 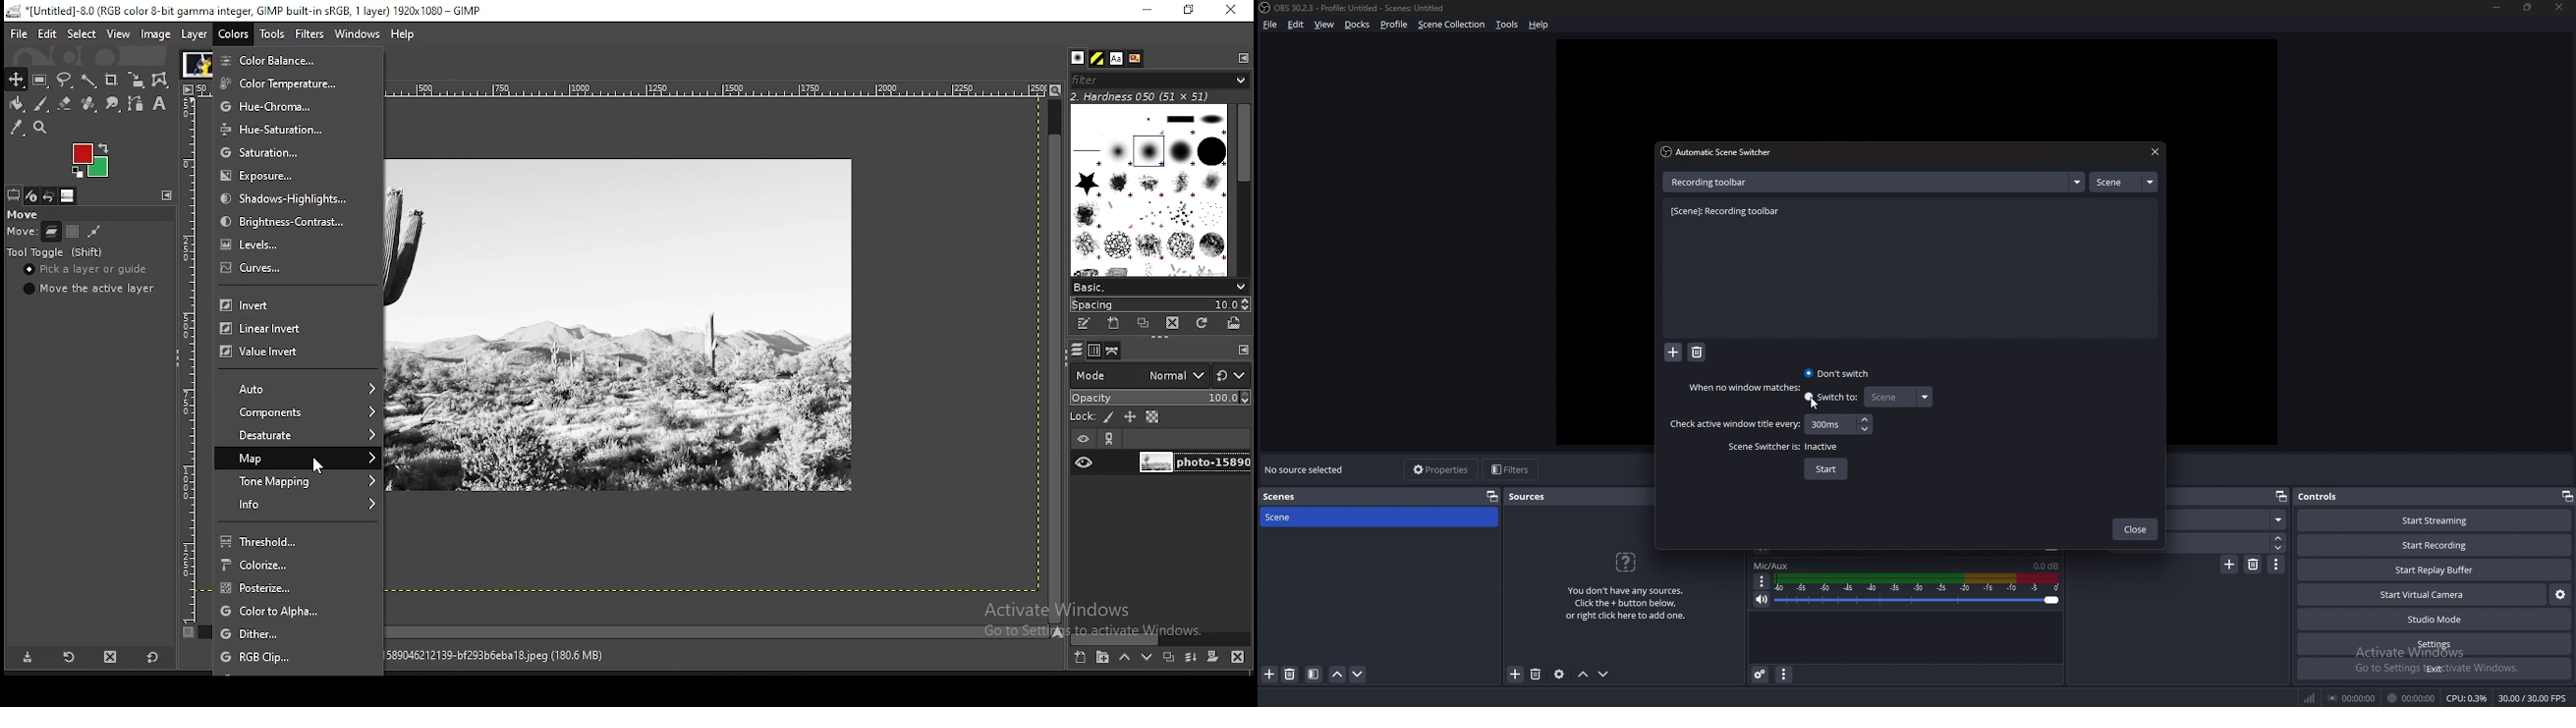 What do you see at coordinates (2436, 644) in the screenshot?
I see `settings` at bounding box center [2436, 644].